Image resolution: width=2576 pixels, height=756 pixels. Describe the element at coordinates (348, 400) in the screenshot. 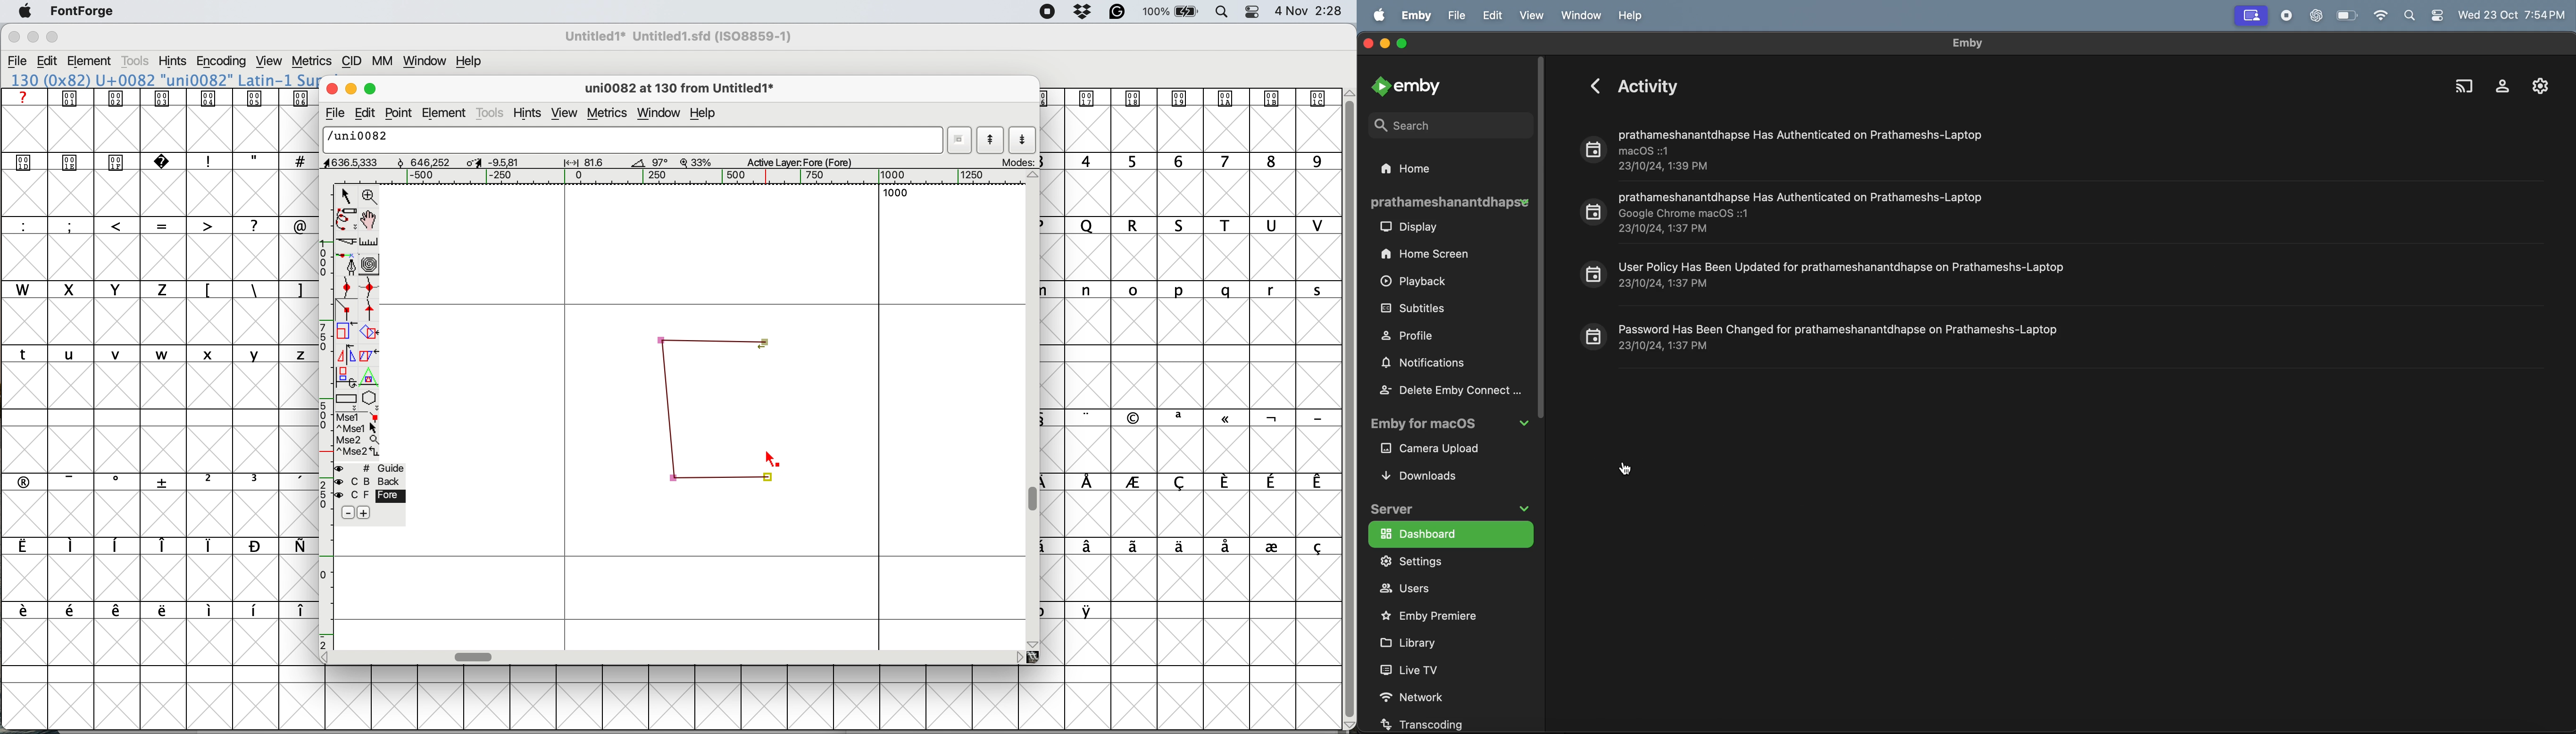

I see `rectangles and ellipses` at that location.